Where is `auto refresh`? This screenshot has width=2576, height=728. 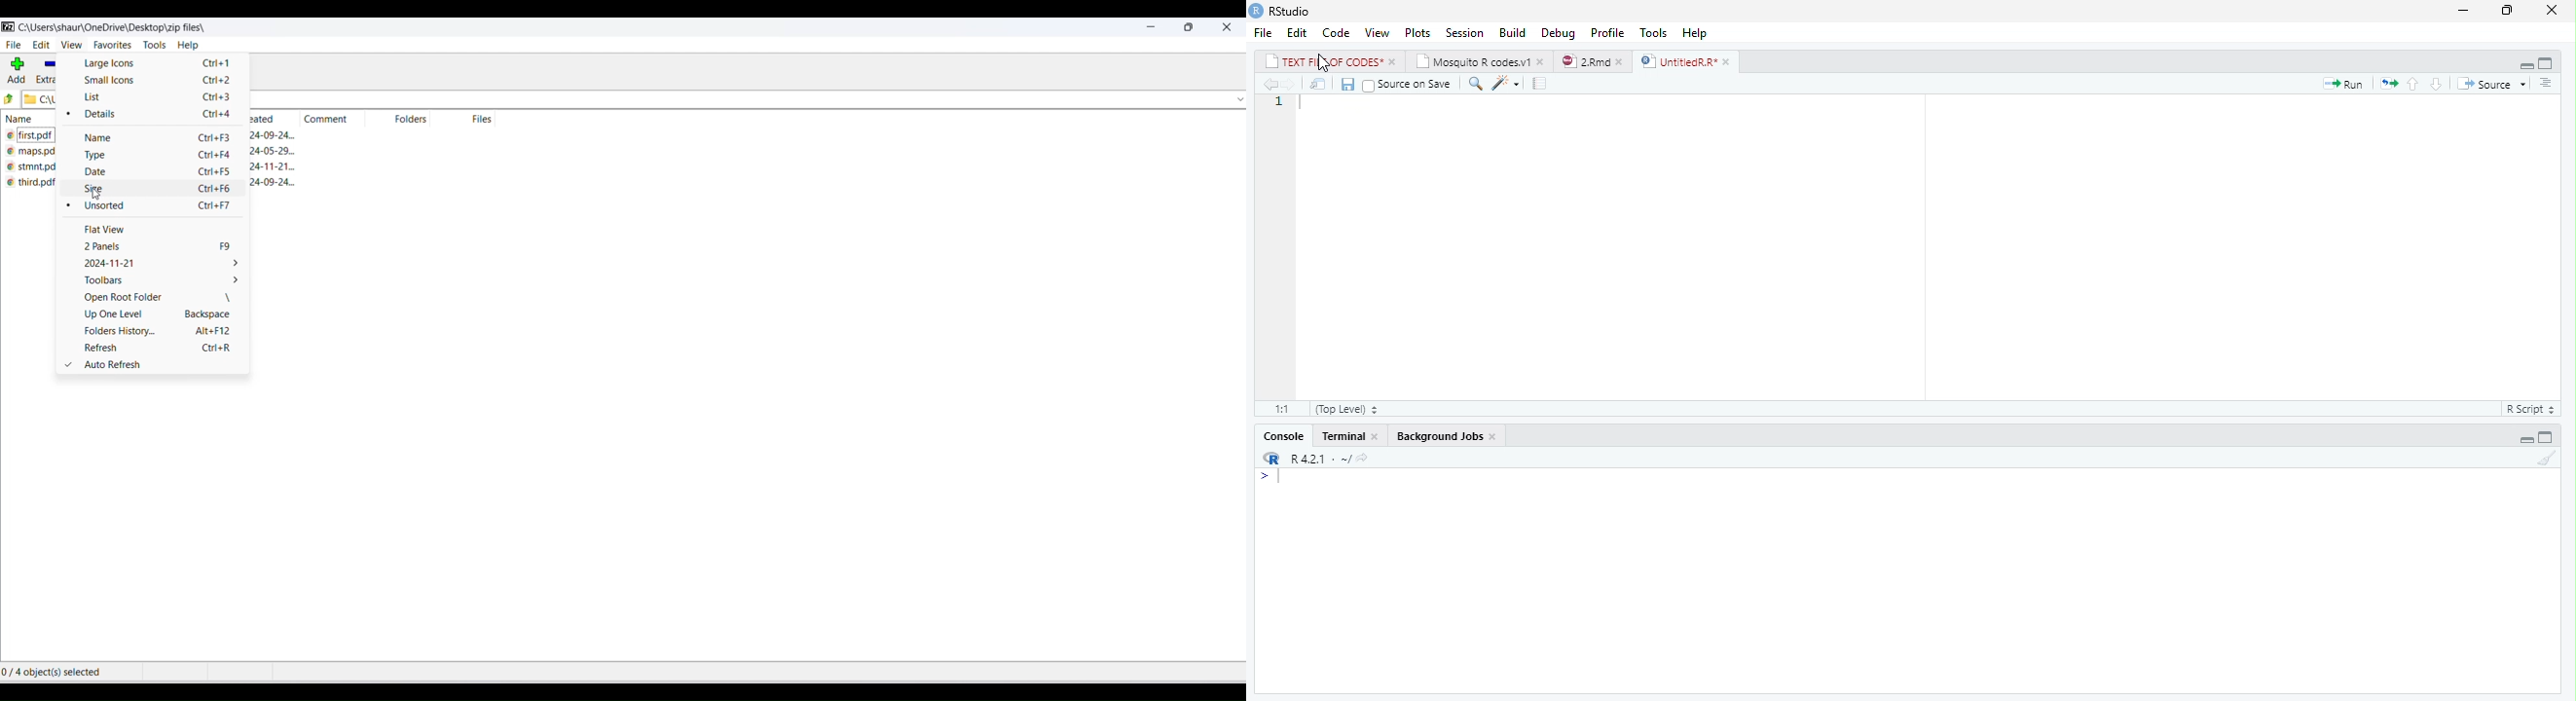 auto refresh is located at coordinates (154, 365).